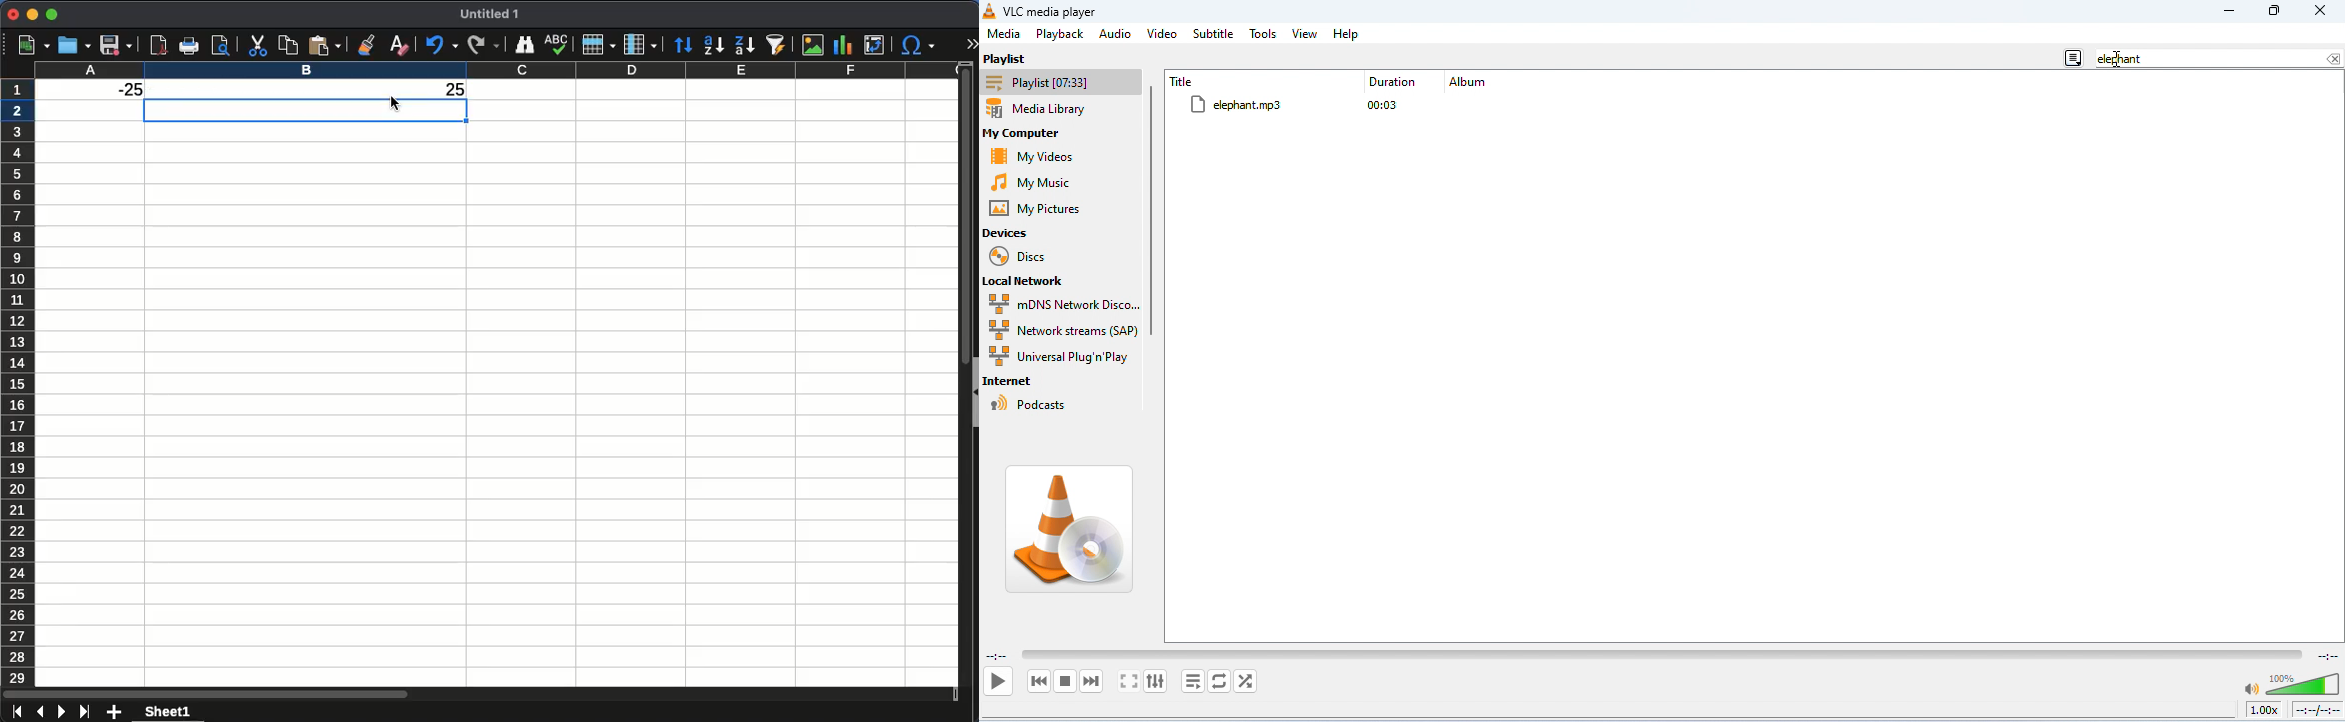 The image size is (2352, 728). What do you see at coordinates (489, 14) in the screenshot?
I see `untitled 1` at bounding box center [489, 14].